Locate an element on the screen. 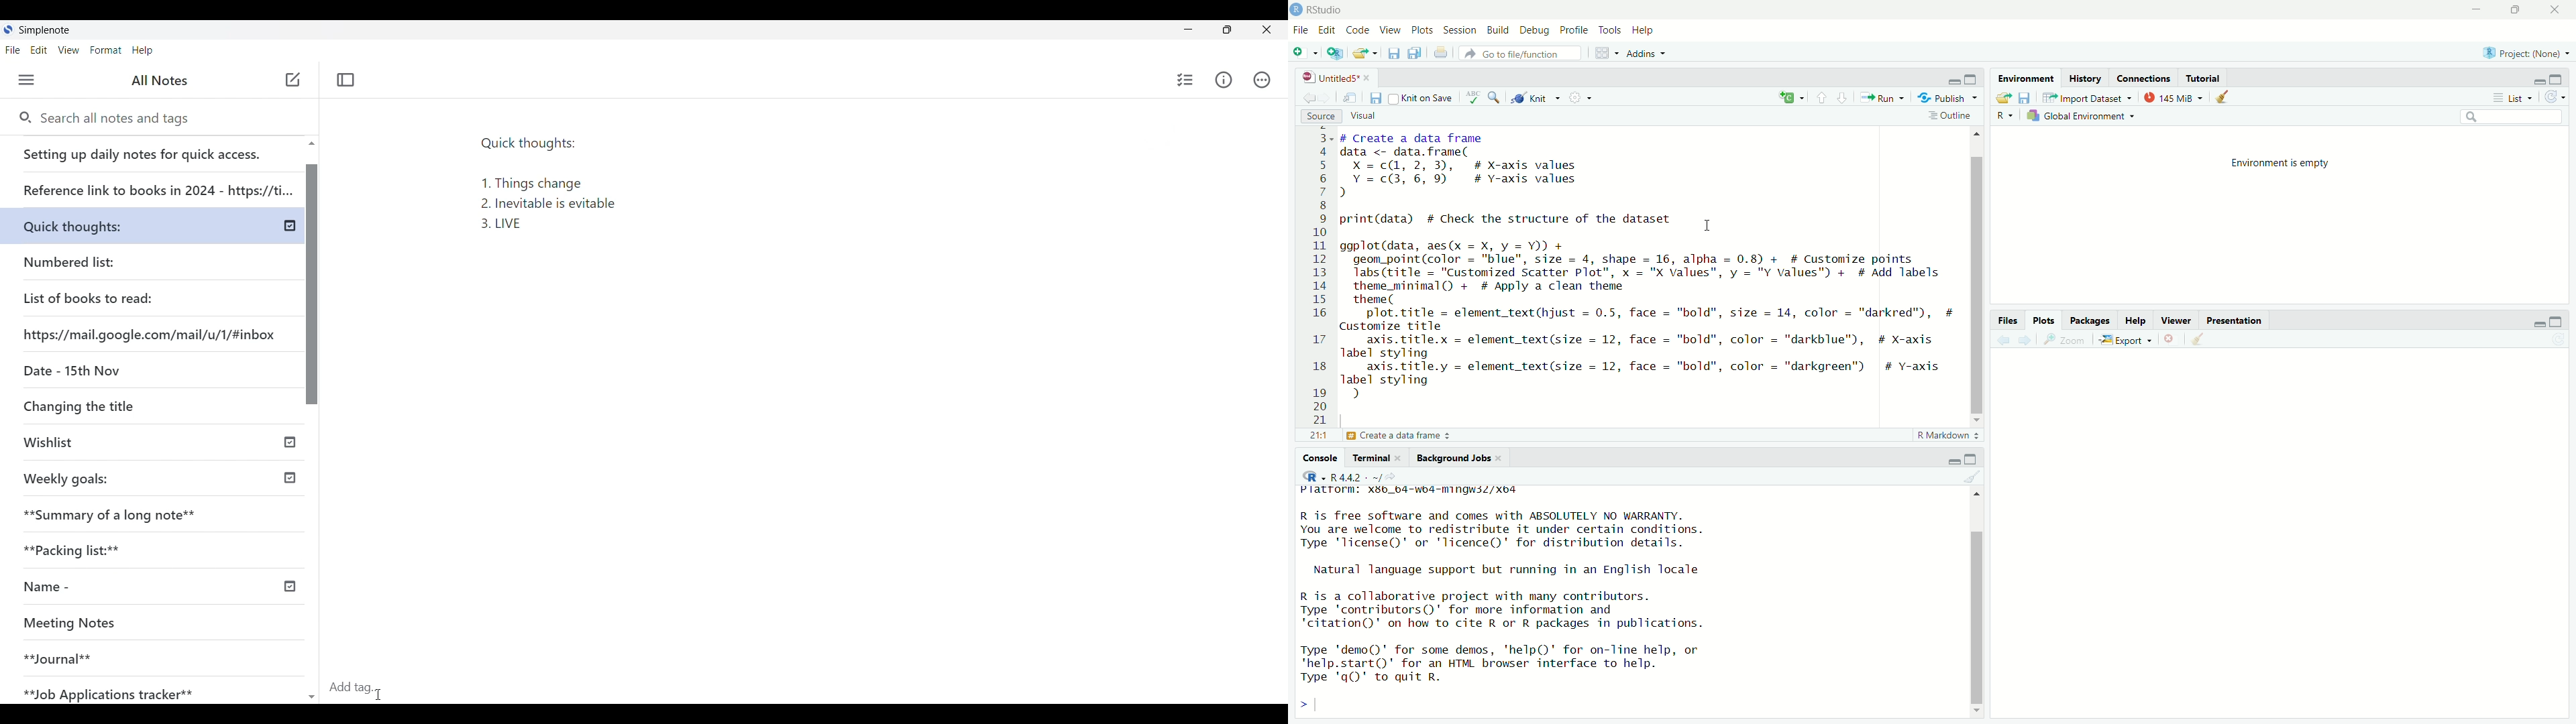 The height and width of the screenshot is (728, 2576). Cursor is located at coordinates (381, 693).